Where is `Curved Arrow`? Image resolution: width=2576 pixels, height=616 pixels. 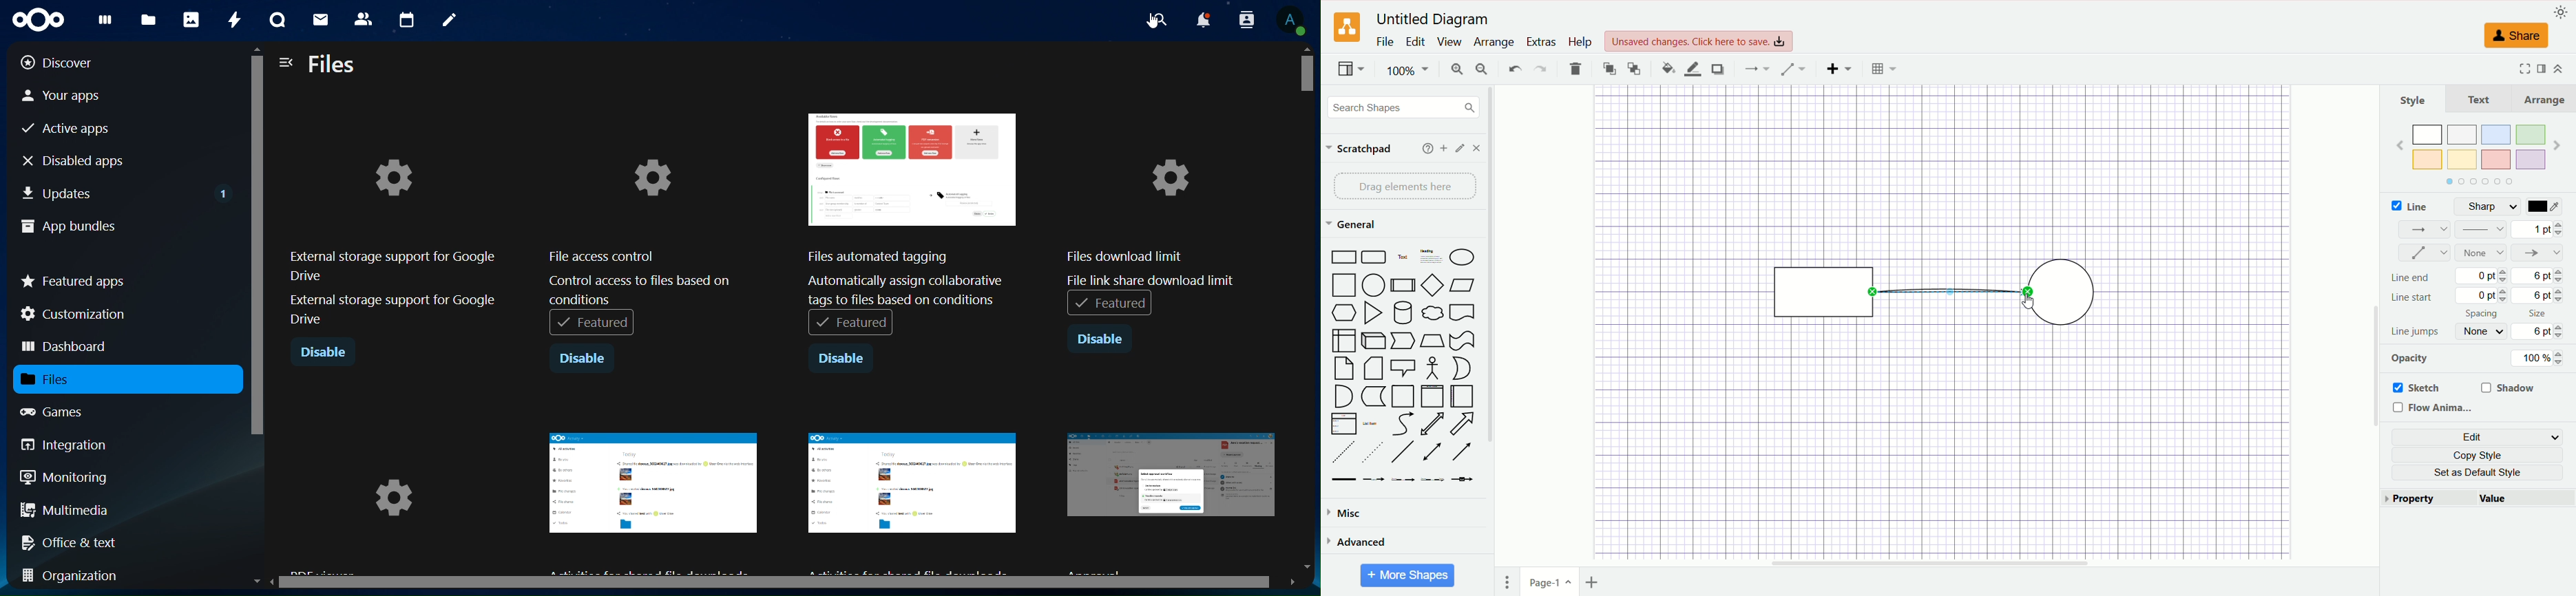
Curved Arrow is located at coordinates (1404, 425).